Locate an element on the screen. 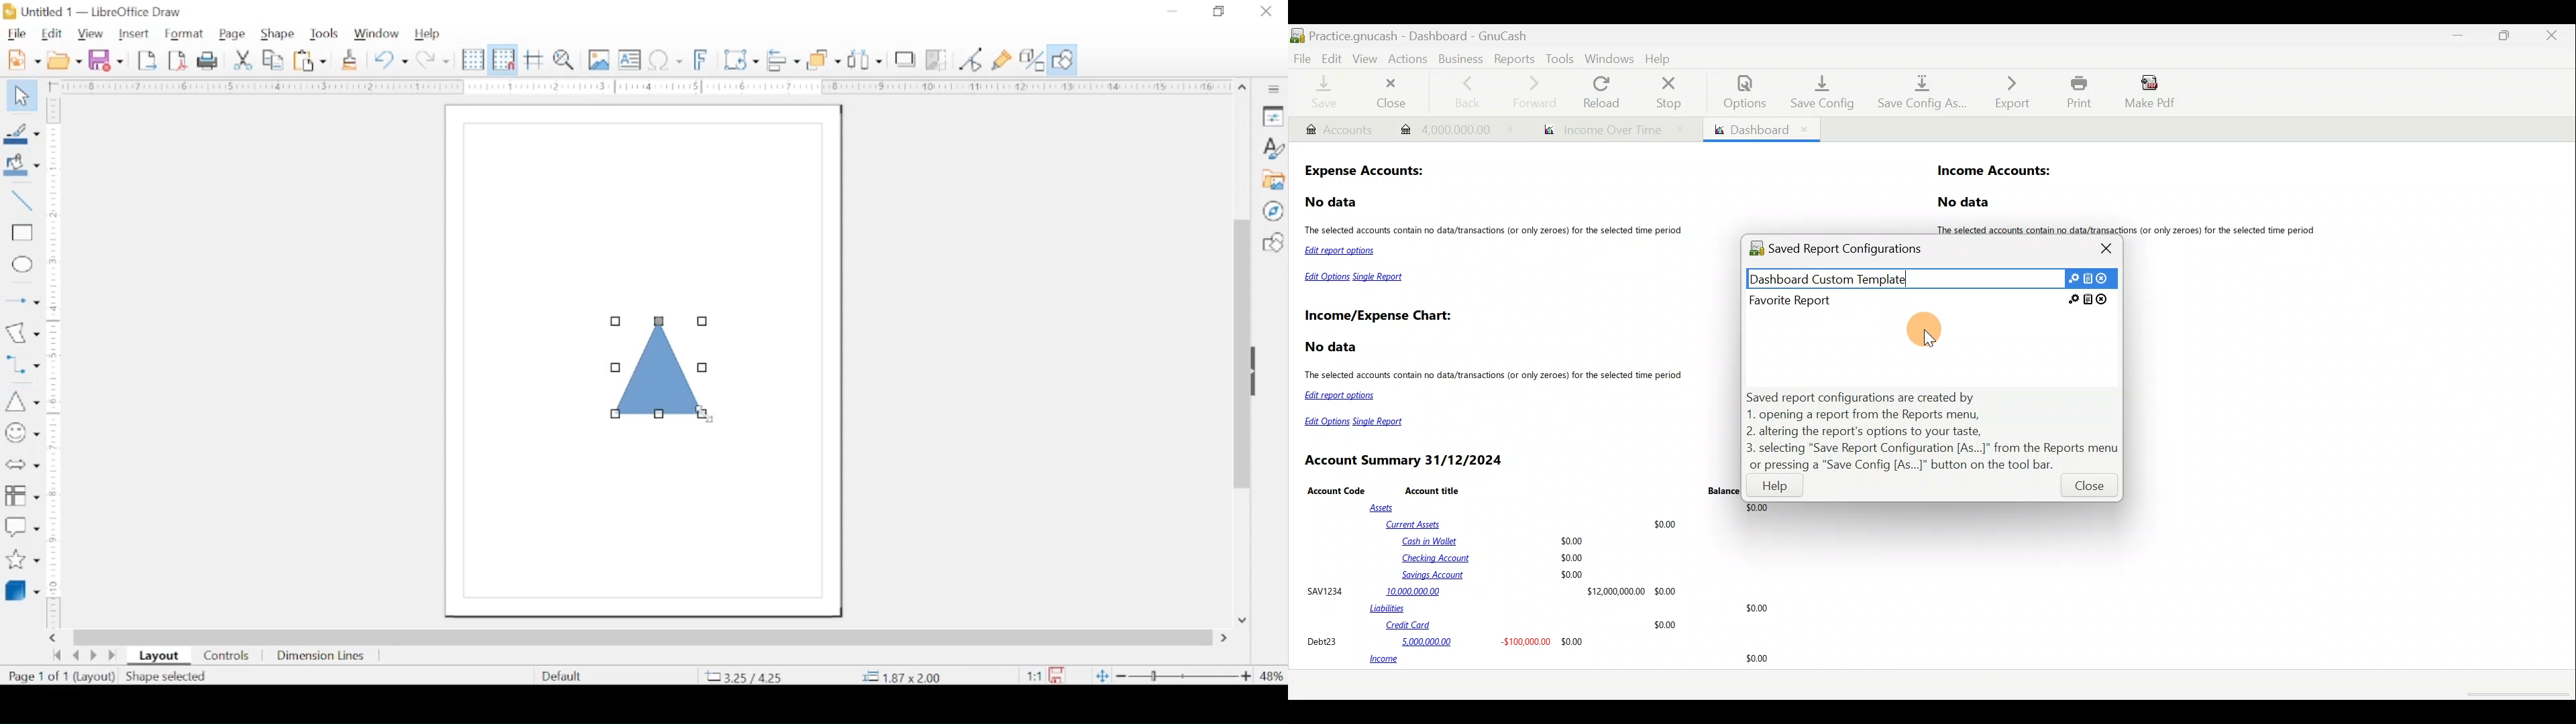 Image resolution: width=2576 pixels, height=728 pixels. resize handle is located at coordinates (614, 367).